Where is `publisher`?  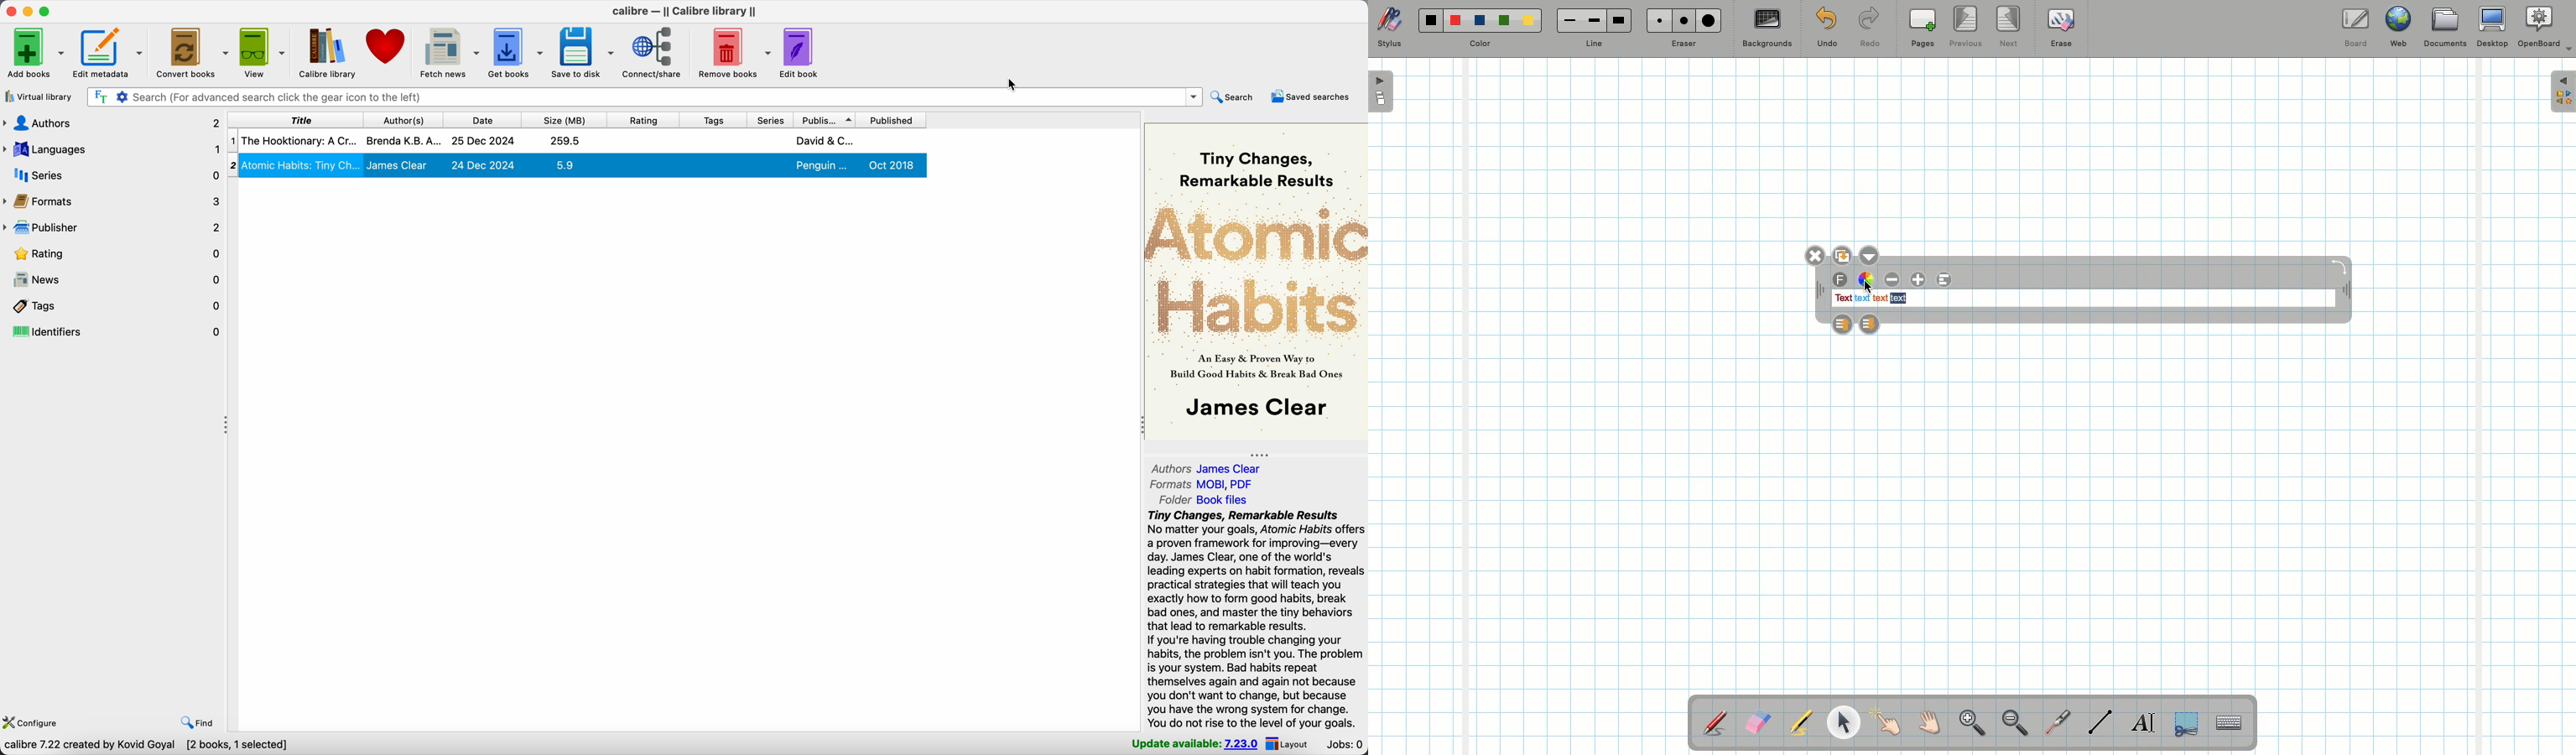 publisher is located at coordinates (112, 228).